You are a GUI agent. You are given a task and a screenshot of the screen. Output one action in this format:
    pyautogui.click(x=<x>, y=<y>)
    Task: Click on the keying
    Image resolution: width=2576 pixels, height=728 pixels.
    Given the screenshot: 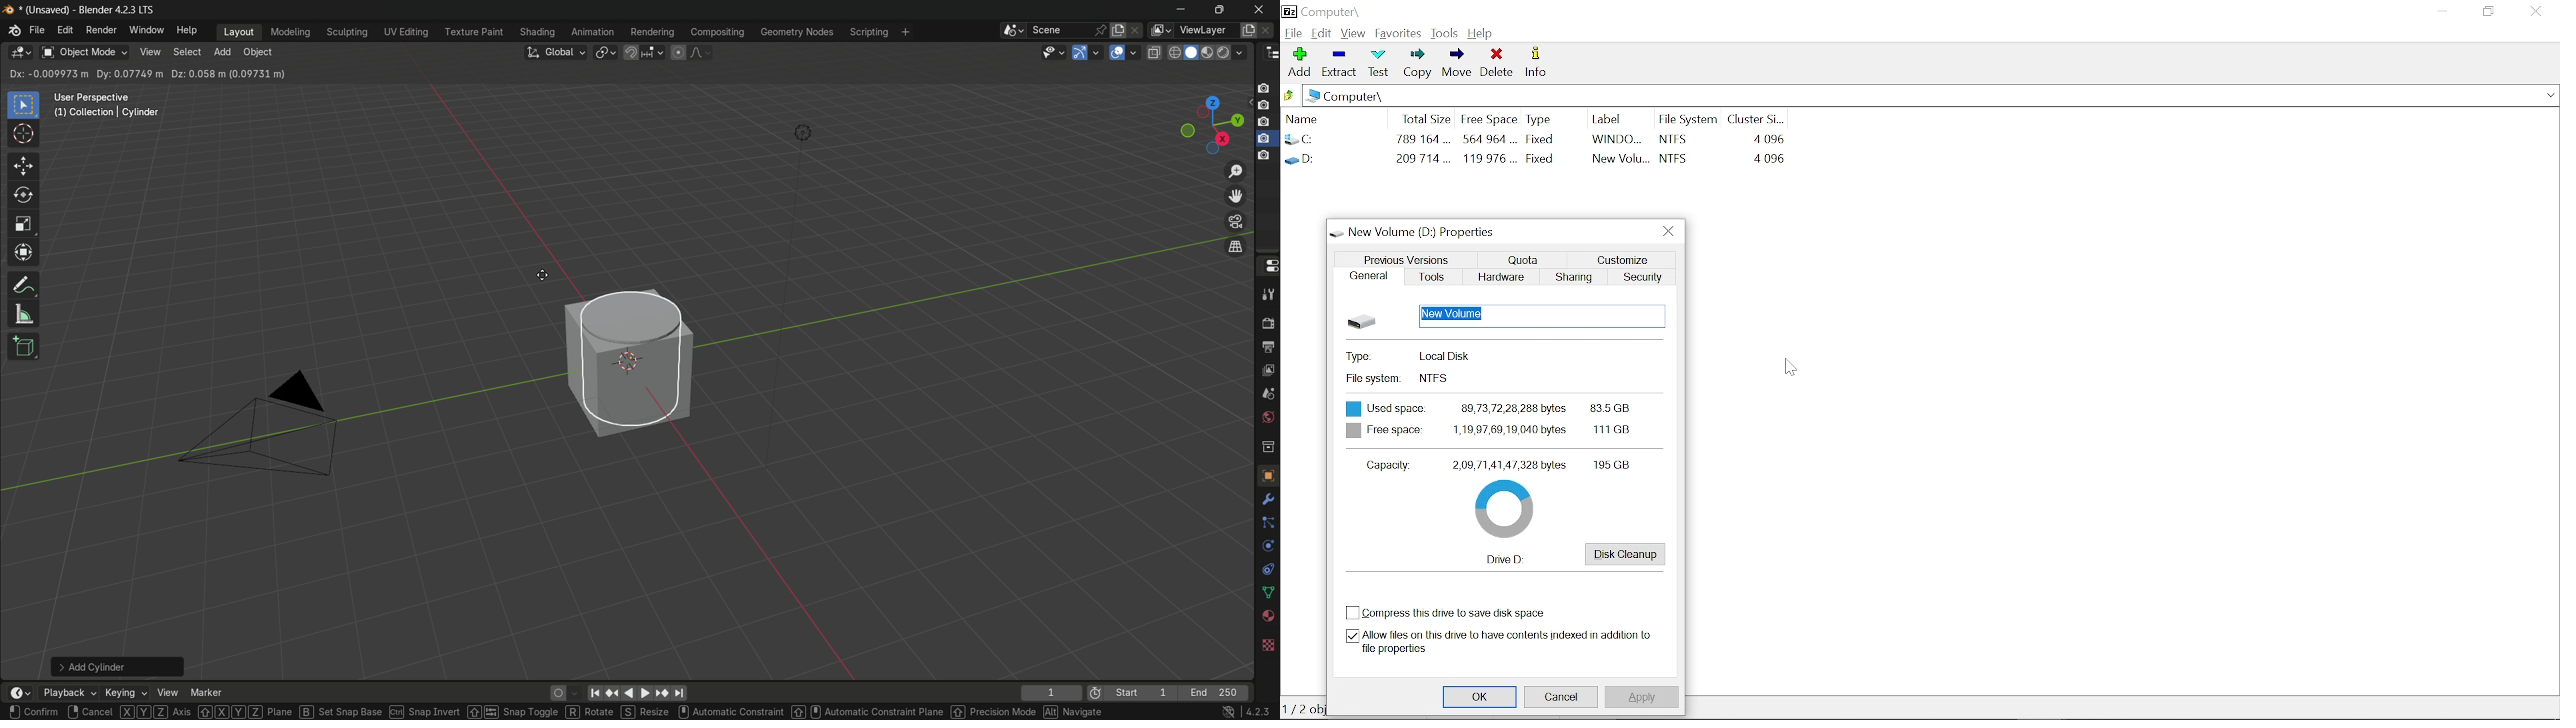 What is the action you would take?
    pyautogui.click(x=125, y=693)
    